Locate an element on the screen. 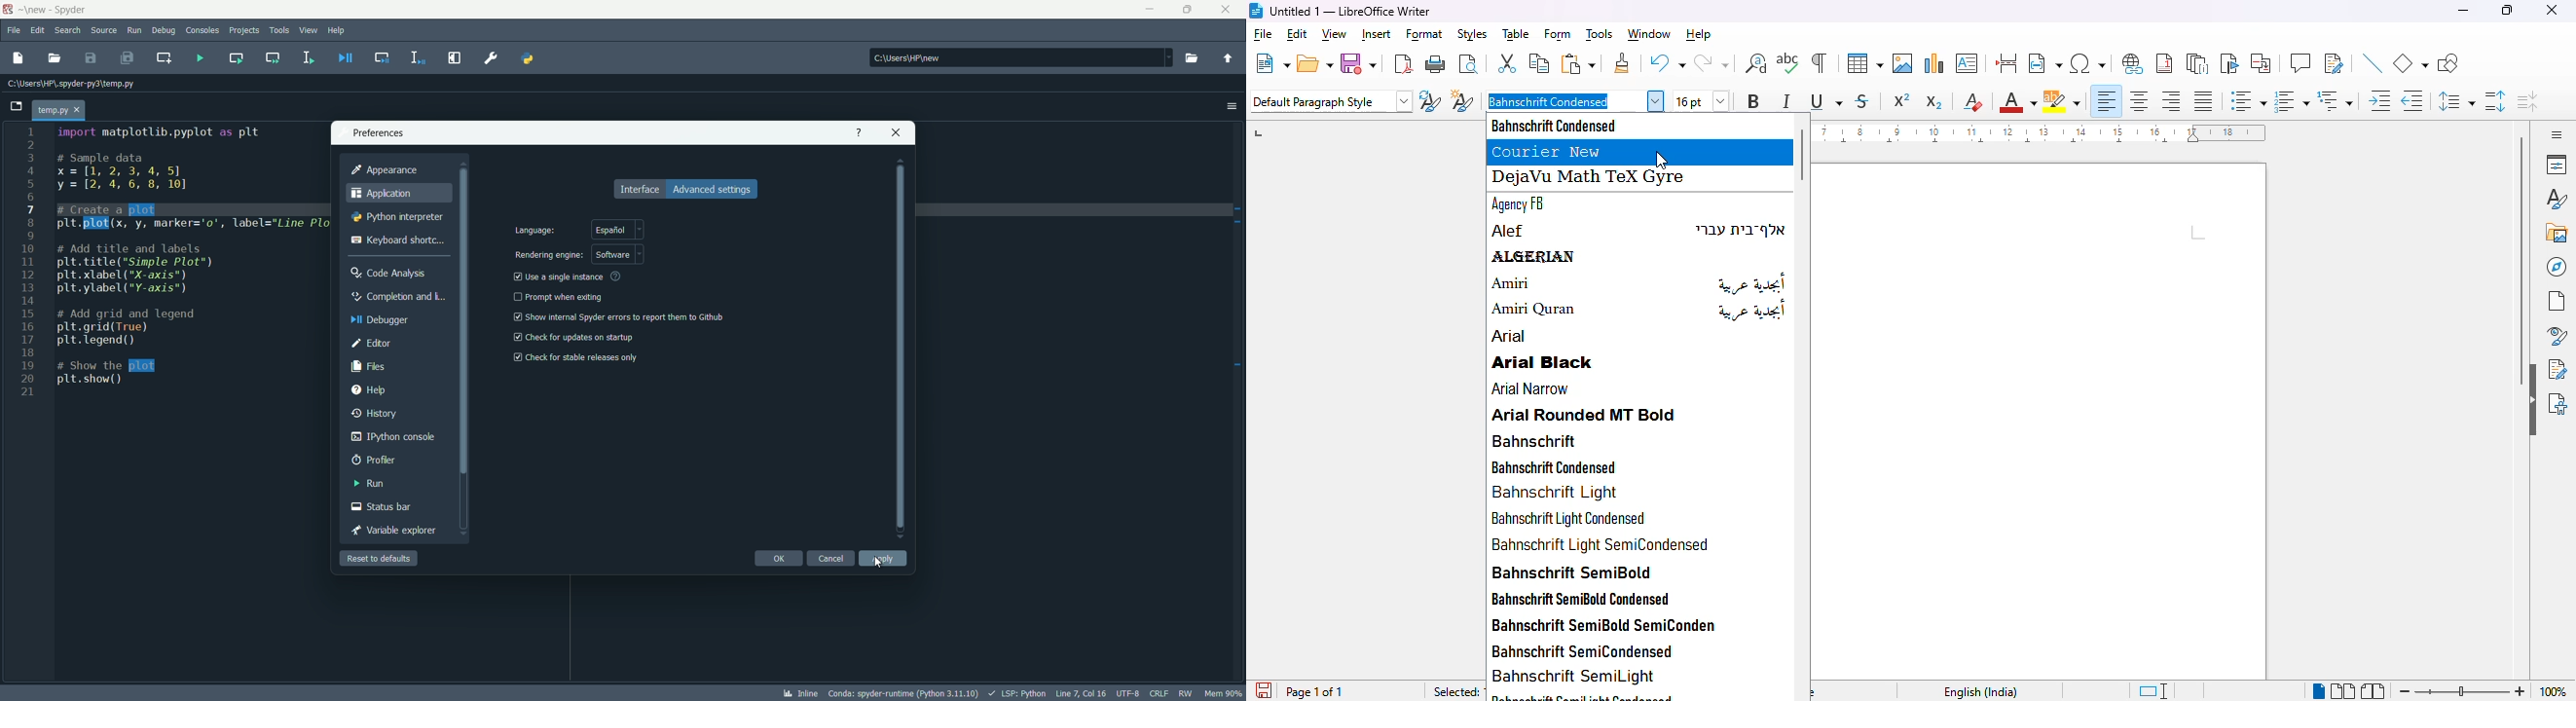 The image size is (2576, 728). new style from selection is located at coordinates (1464, 102).